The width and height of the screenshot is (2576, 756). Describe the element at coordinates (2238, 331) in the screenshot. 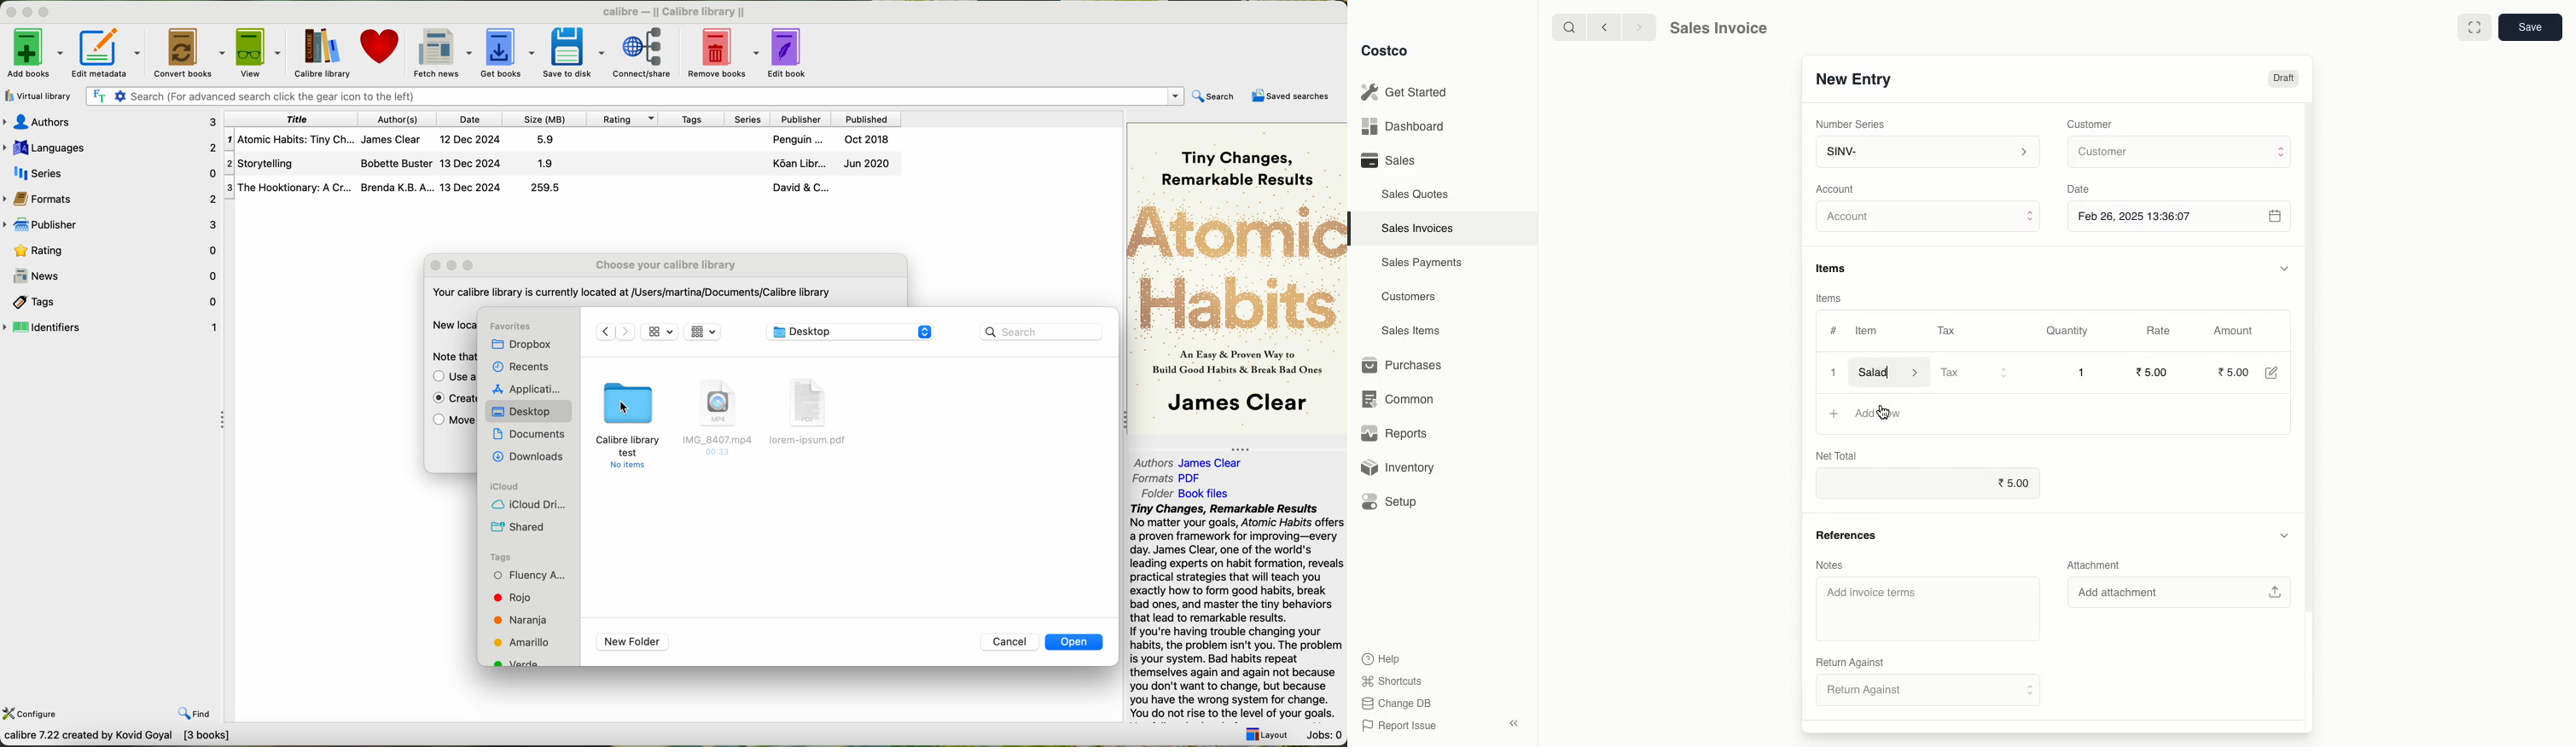

I see `Amount` at that location.